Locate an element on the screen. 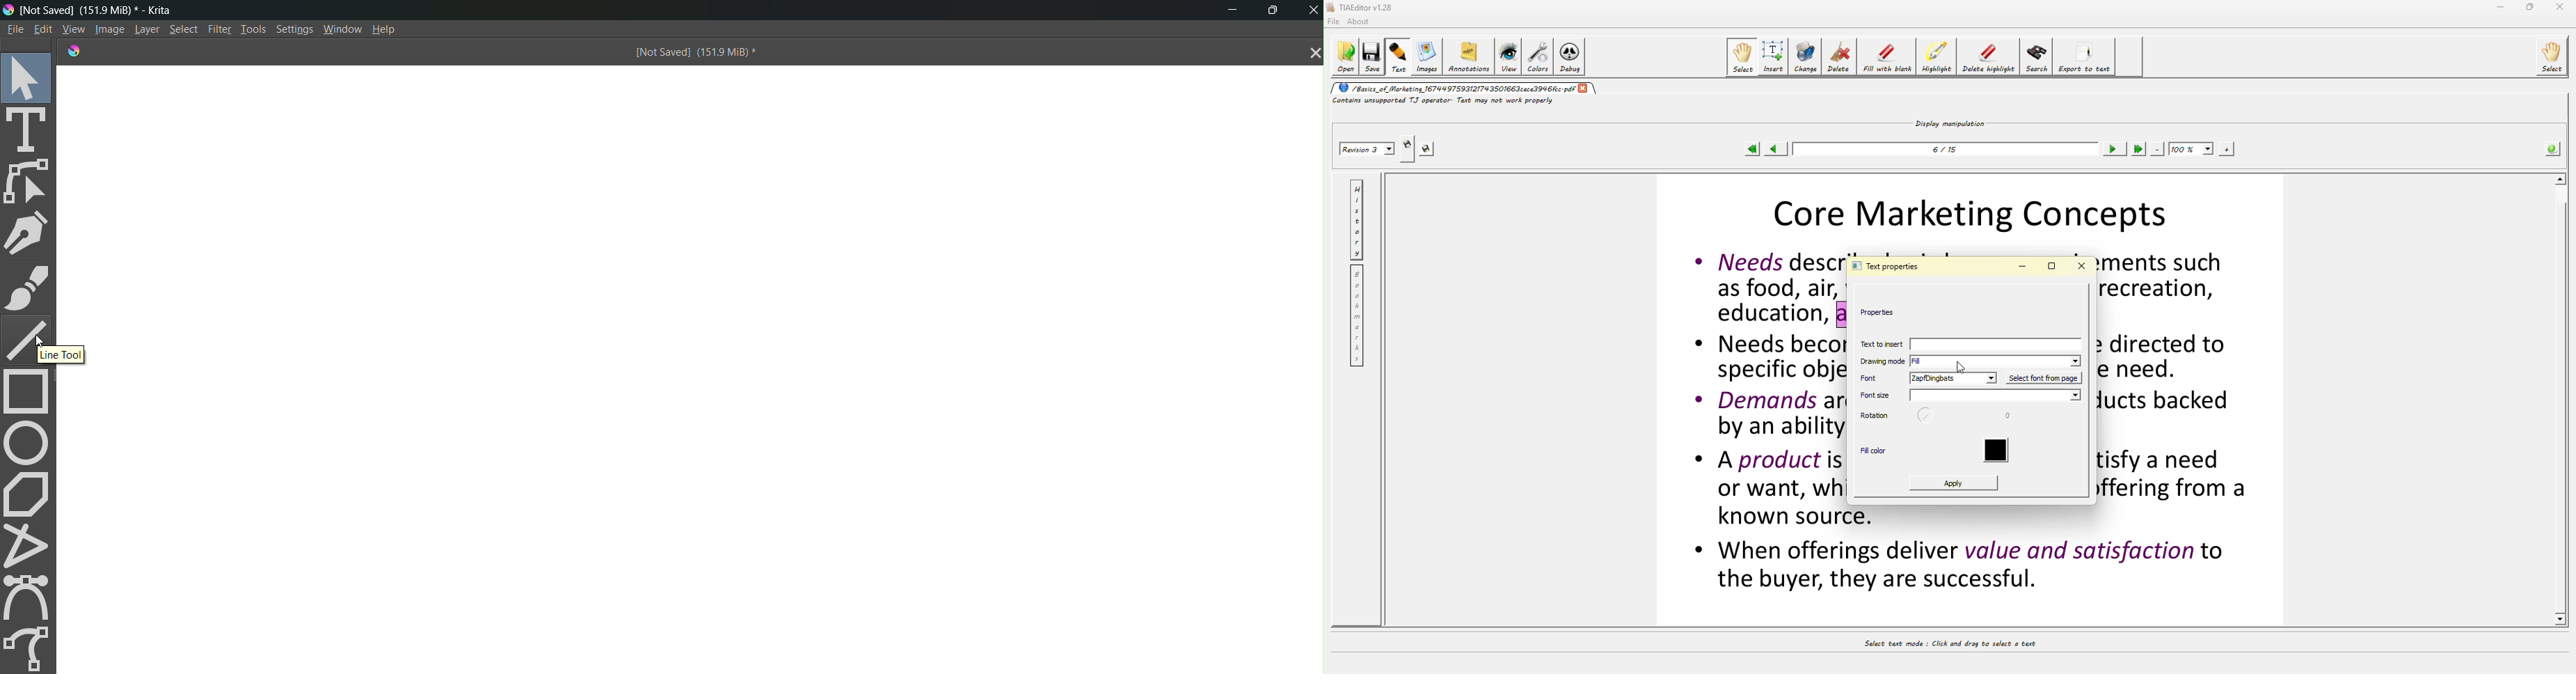 The image size is (2576, 700). logo is located at coordinates (72, 50).